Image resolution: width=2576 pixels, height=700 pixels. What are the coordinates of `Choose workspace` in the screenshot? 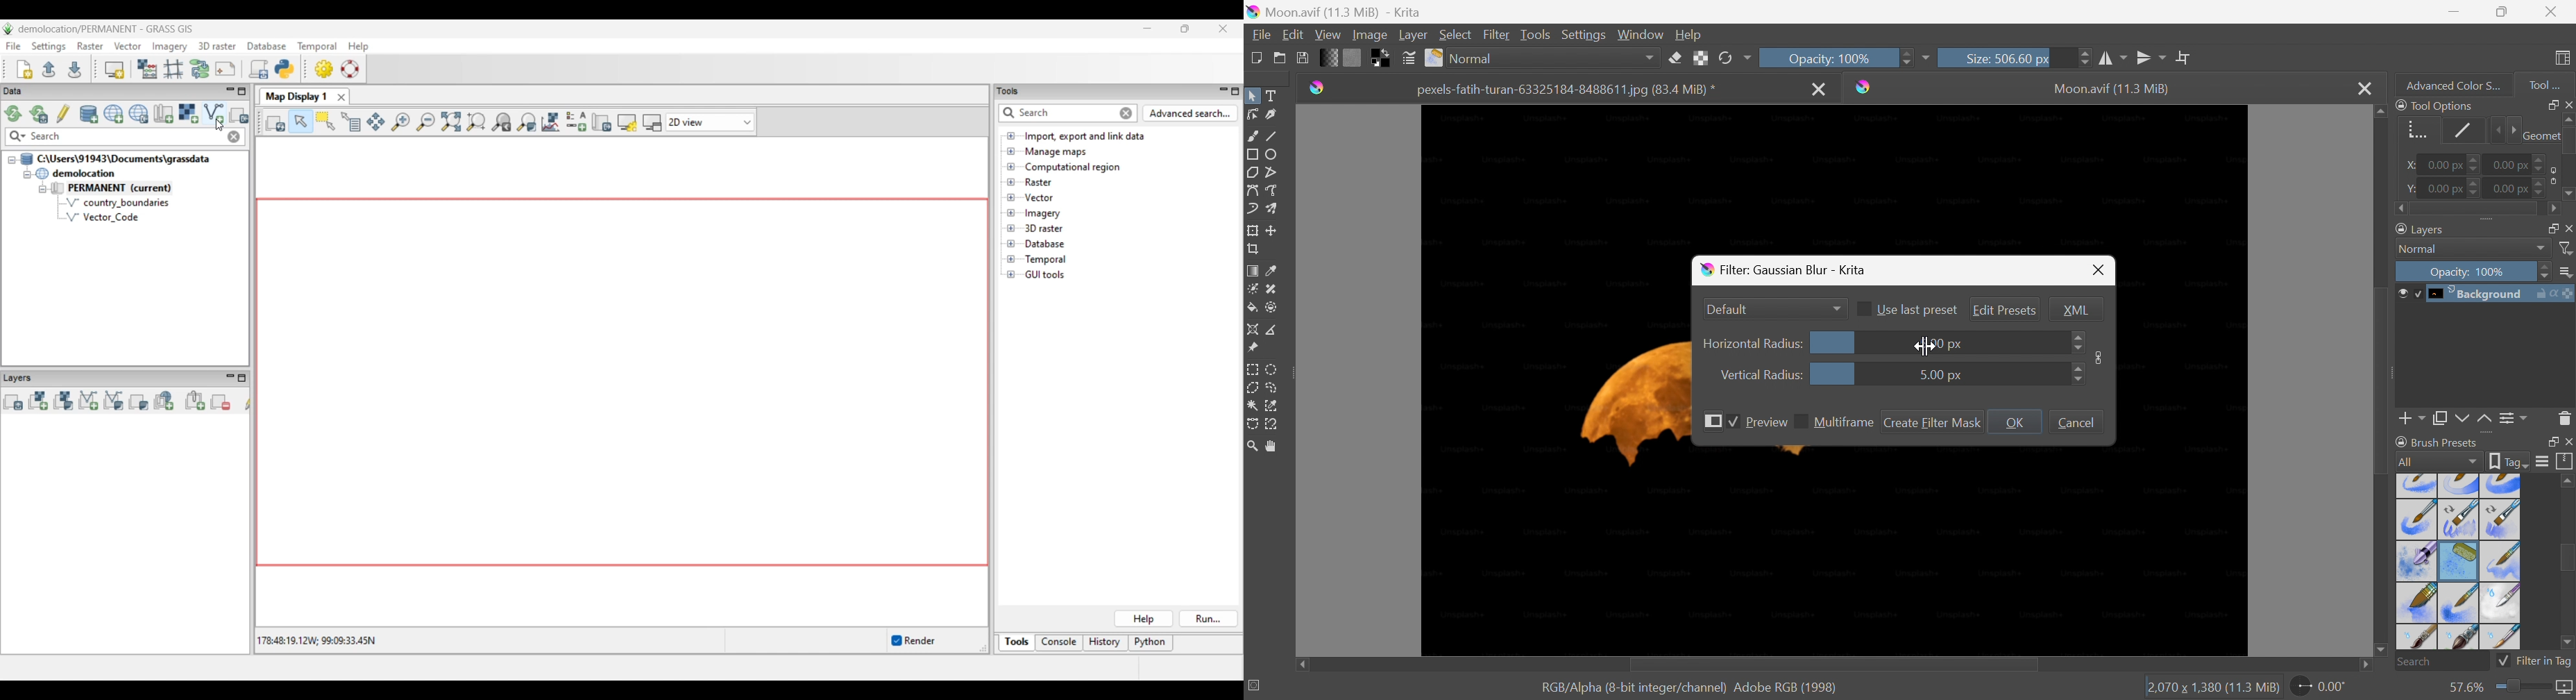 It's located at (2565, 60).